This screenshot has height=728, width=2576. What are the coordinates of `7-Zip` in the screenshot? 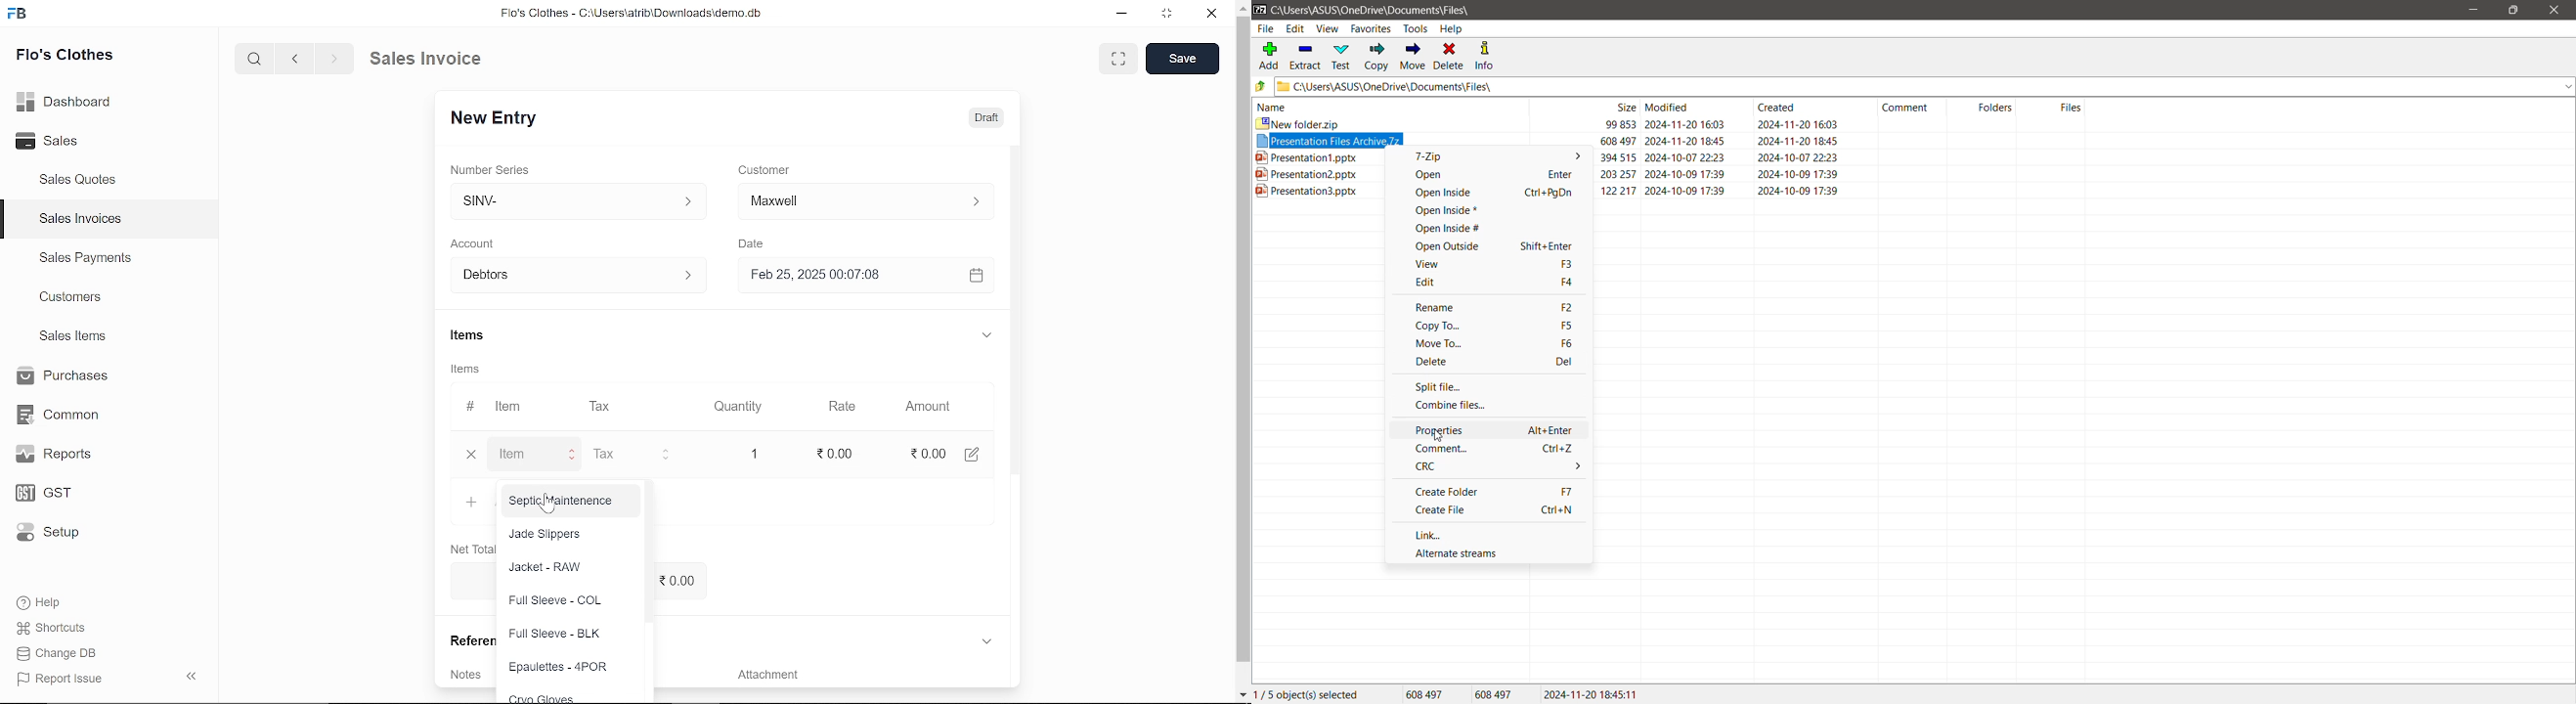 It's located at (1497, 159).